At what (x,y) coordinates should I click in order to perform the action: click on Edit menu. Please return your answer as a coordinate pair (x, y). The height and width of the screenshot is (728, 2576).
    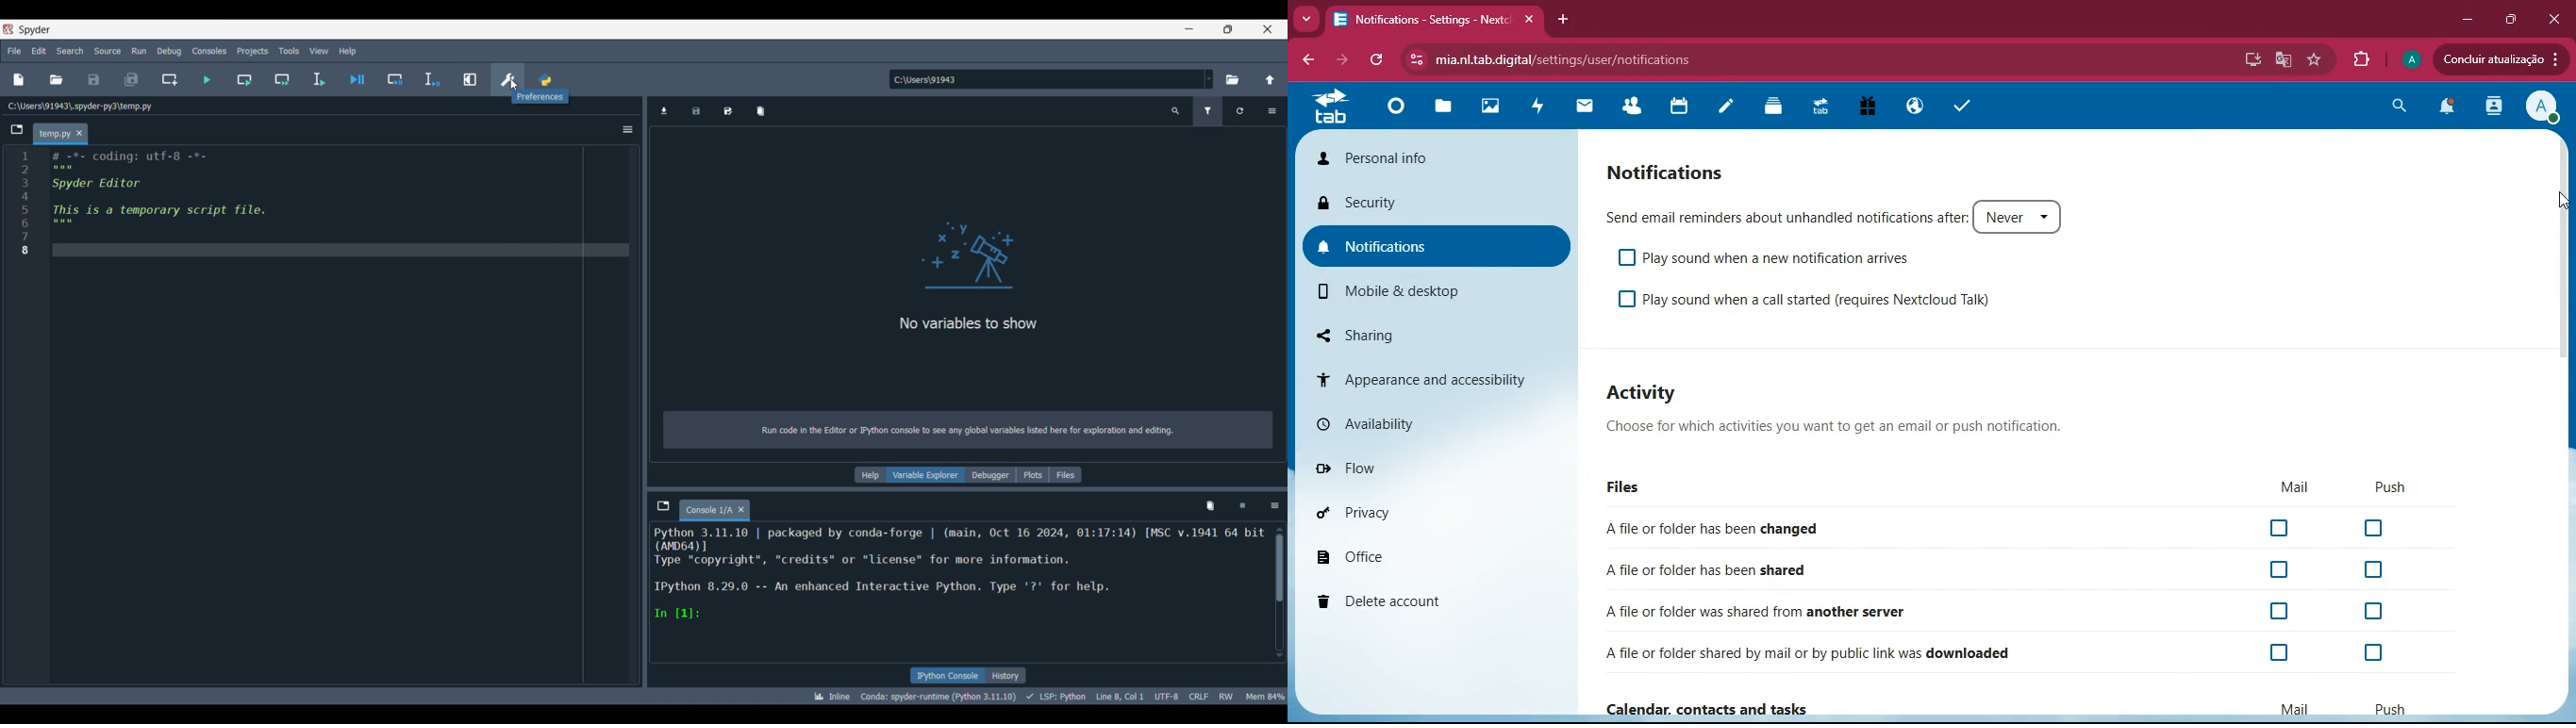
    Looking at the image, I should click on (40, 51).